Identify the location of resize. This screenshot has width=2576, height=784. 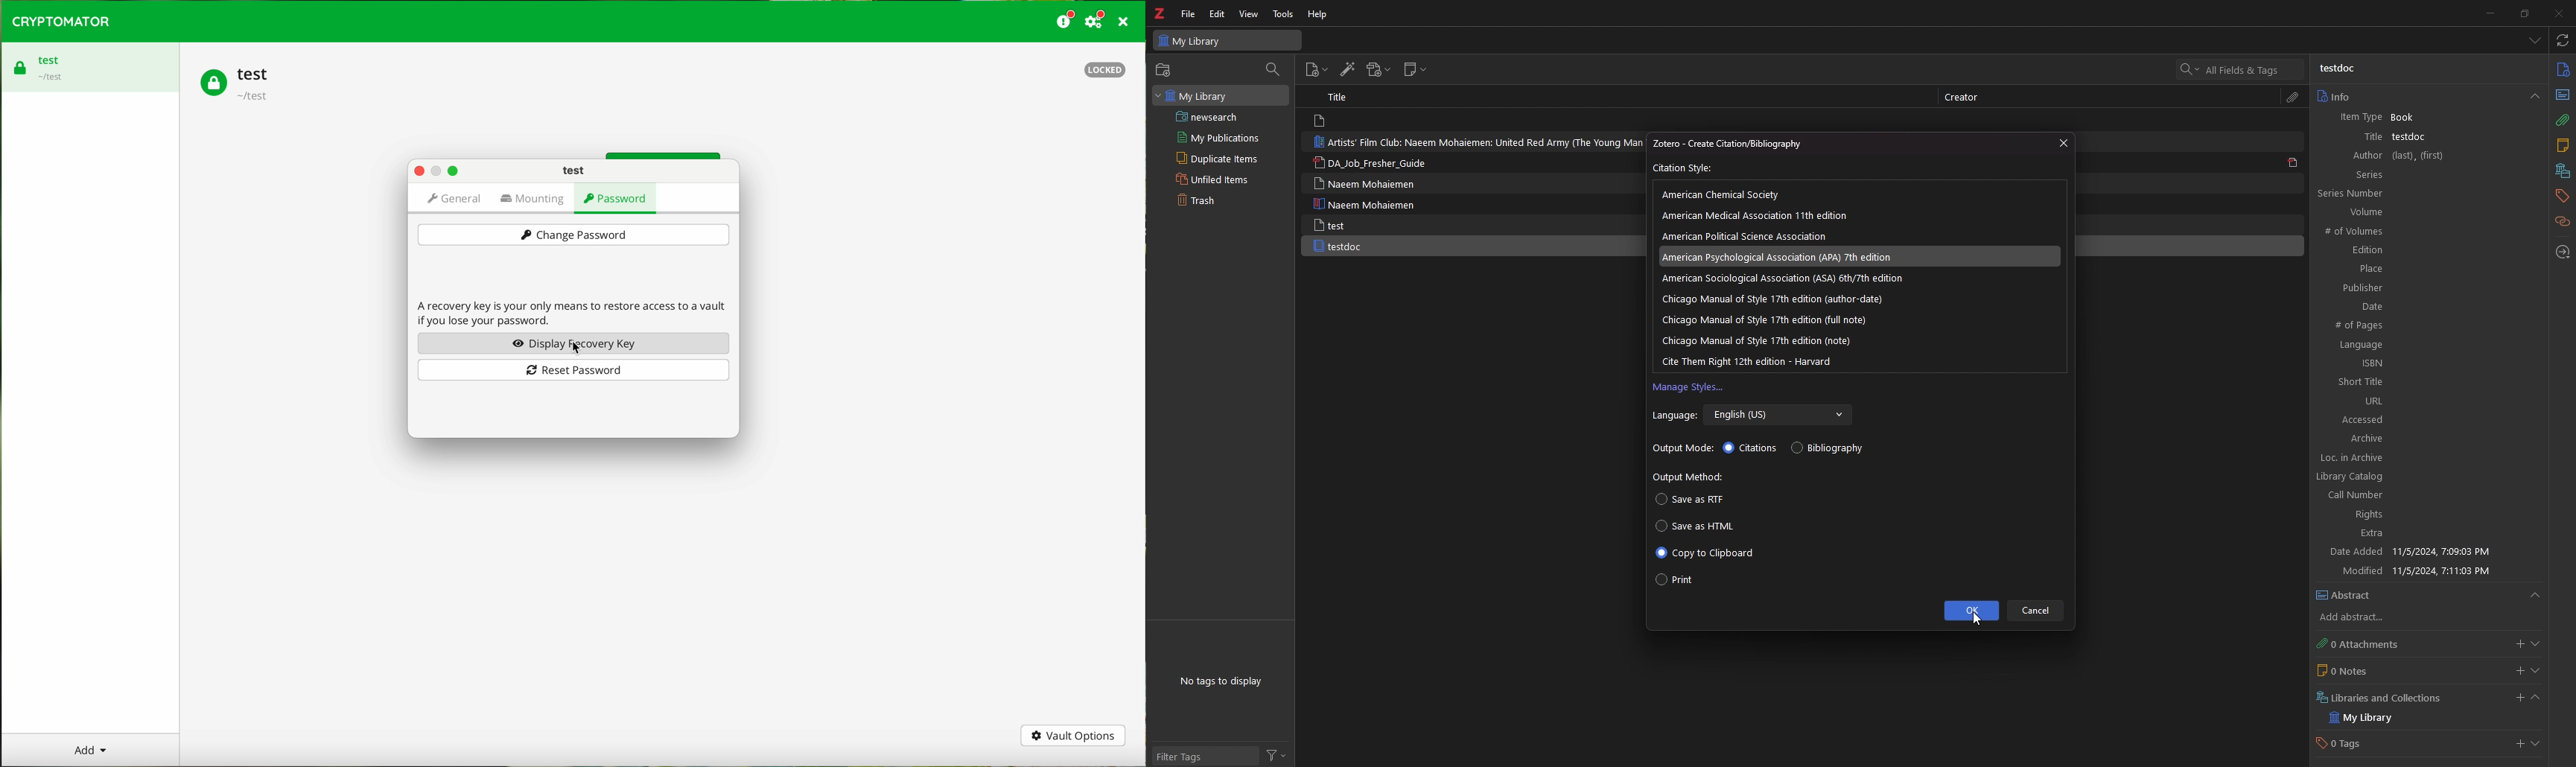
(2524, 13).